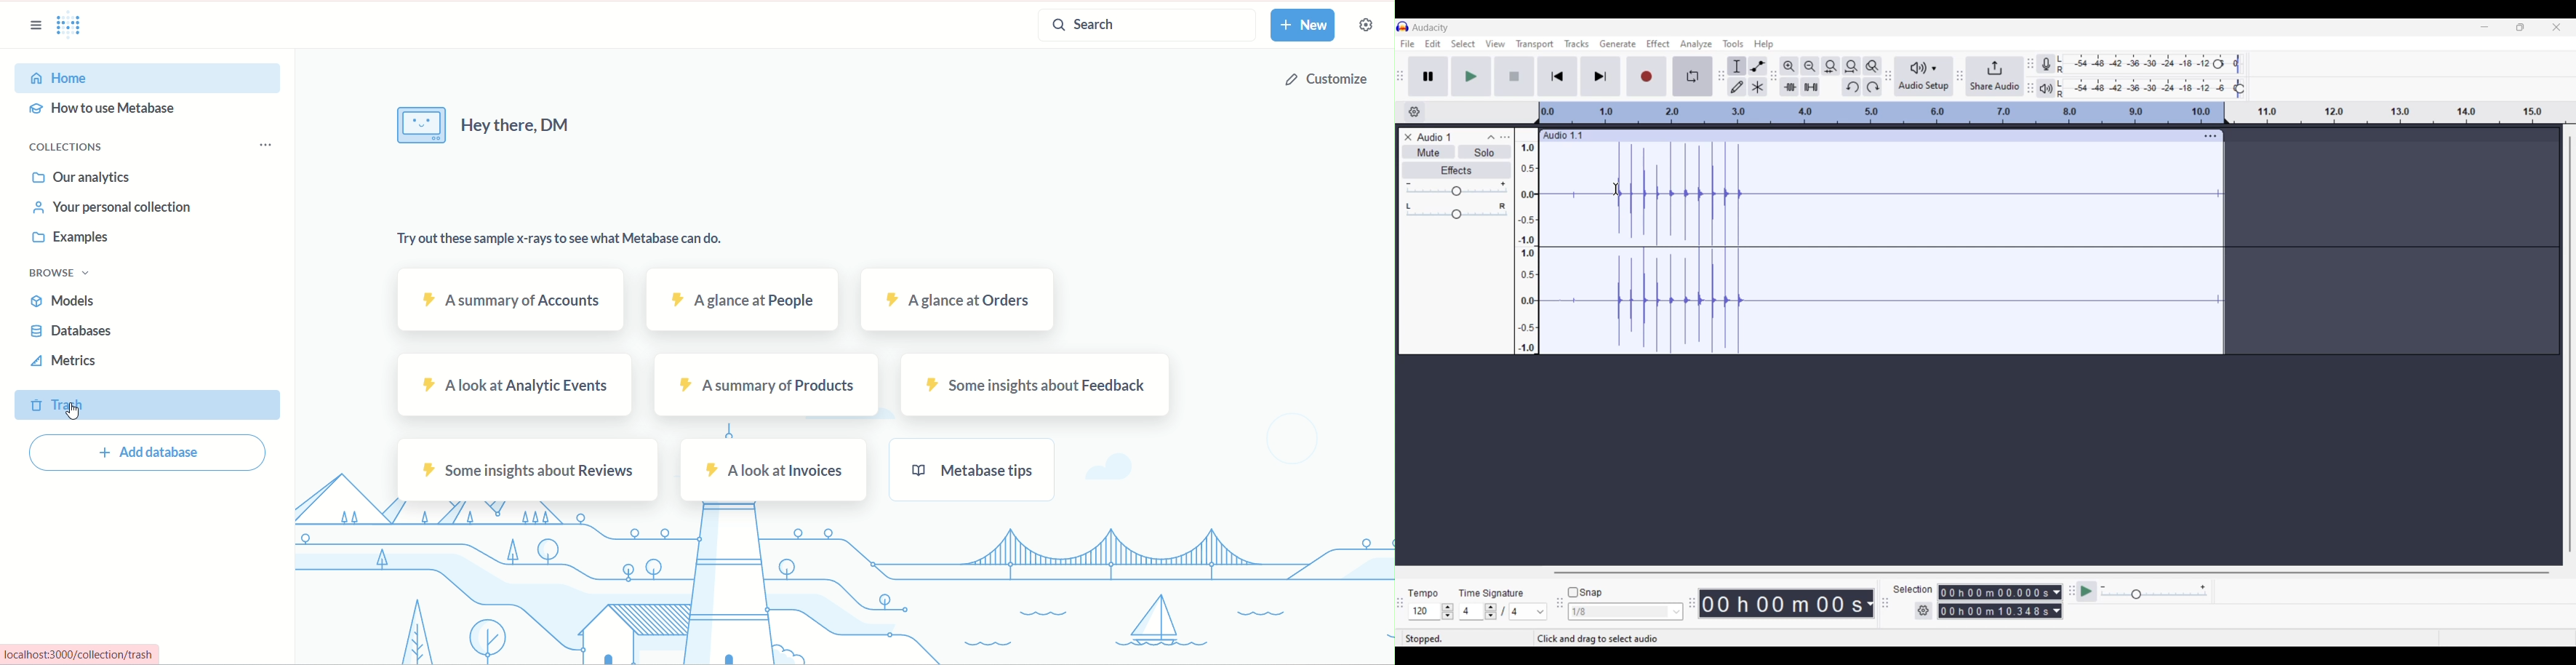 The width and height of the screenshot is (2576, 672). Describe the element at coordinates (739, 302) in the screenshot. I see `A glance at people` at that location.